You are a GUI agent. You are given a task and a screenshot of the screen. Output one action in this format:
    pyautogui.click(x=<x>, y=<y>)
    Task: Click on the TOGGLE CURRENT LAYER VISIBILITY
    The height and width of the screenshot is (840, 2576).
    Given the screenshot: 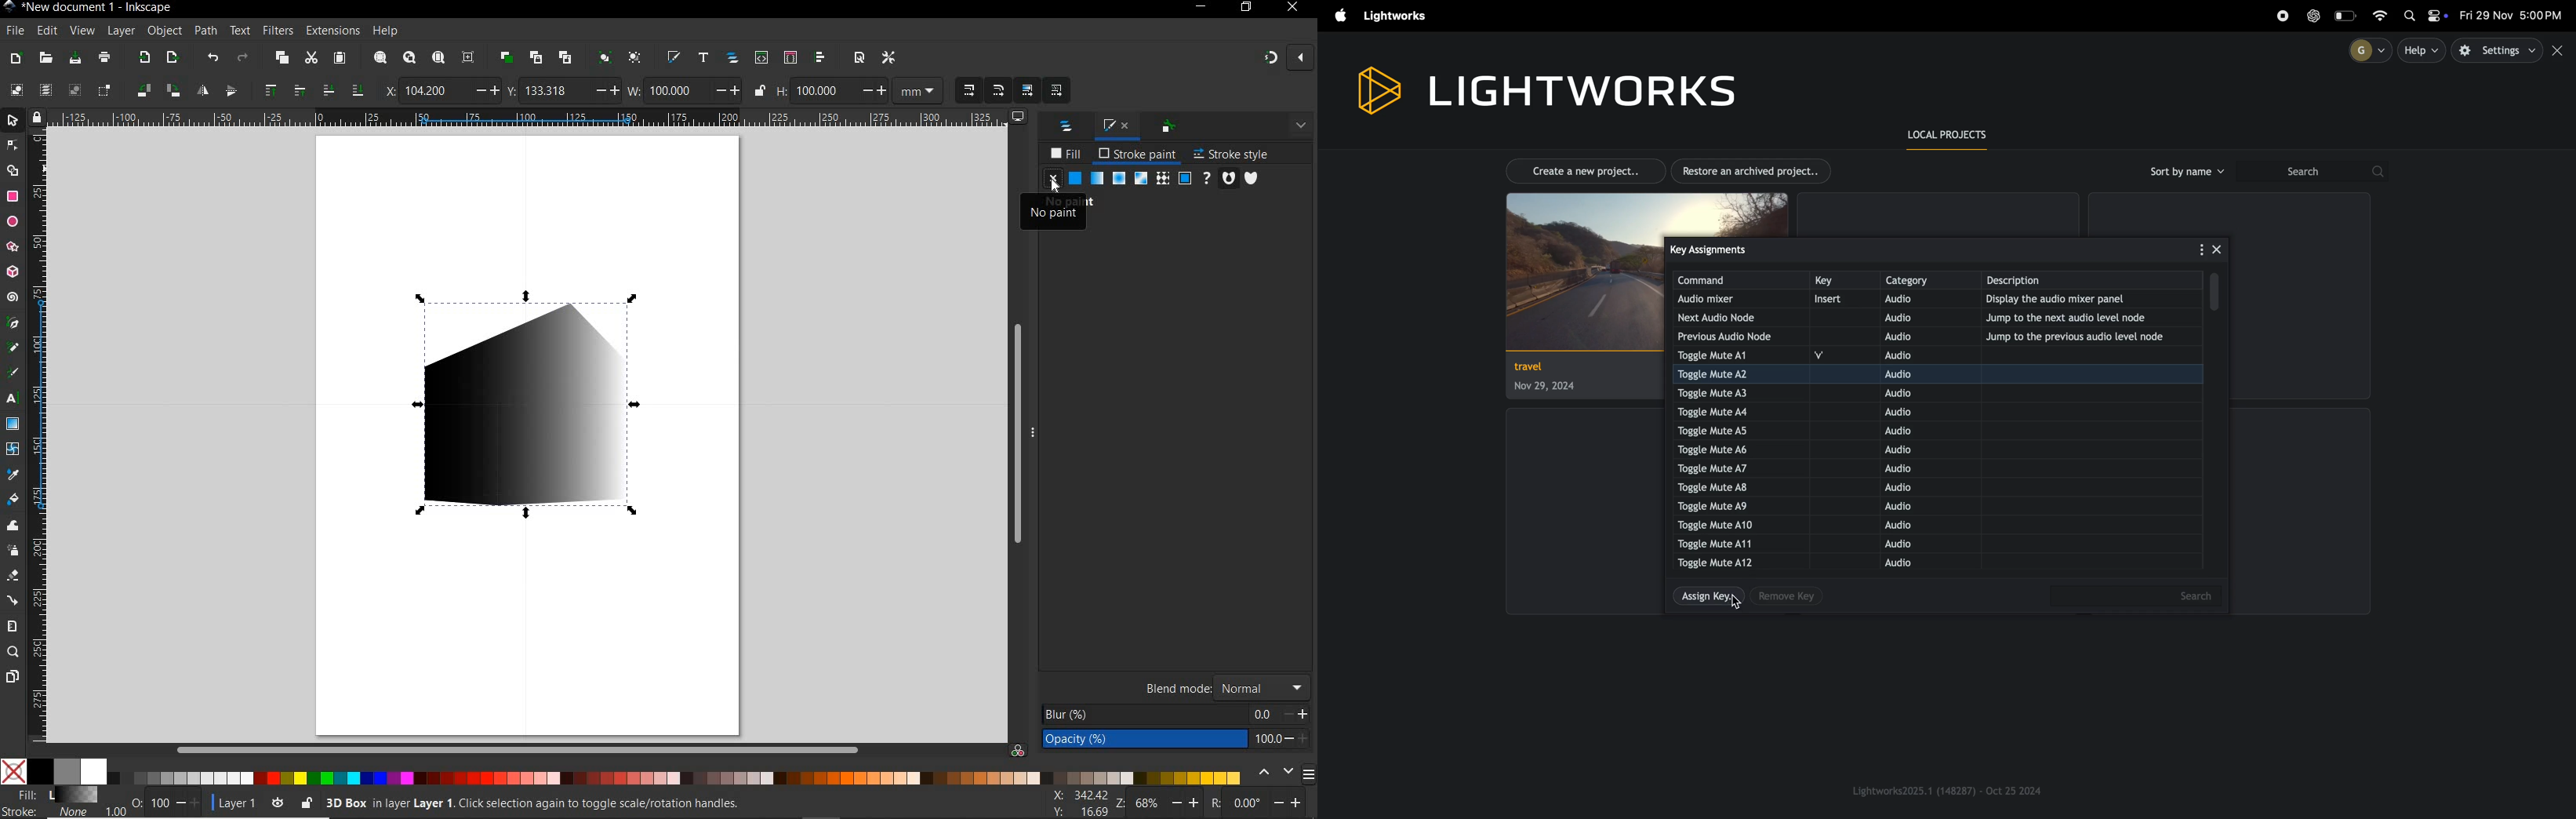 What is the action you would take?
    pyautogui.click(x=275, y=803)
    